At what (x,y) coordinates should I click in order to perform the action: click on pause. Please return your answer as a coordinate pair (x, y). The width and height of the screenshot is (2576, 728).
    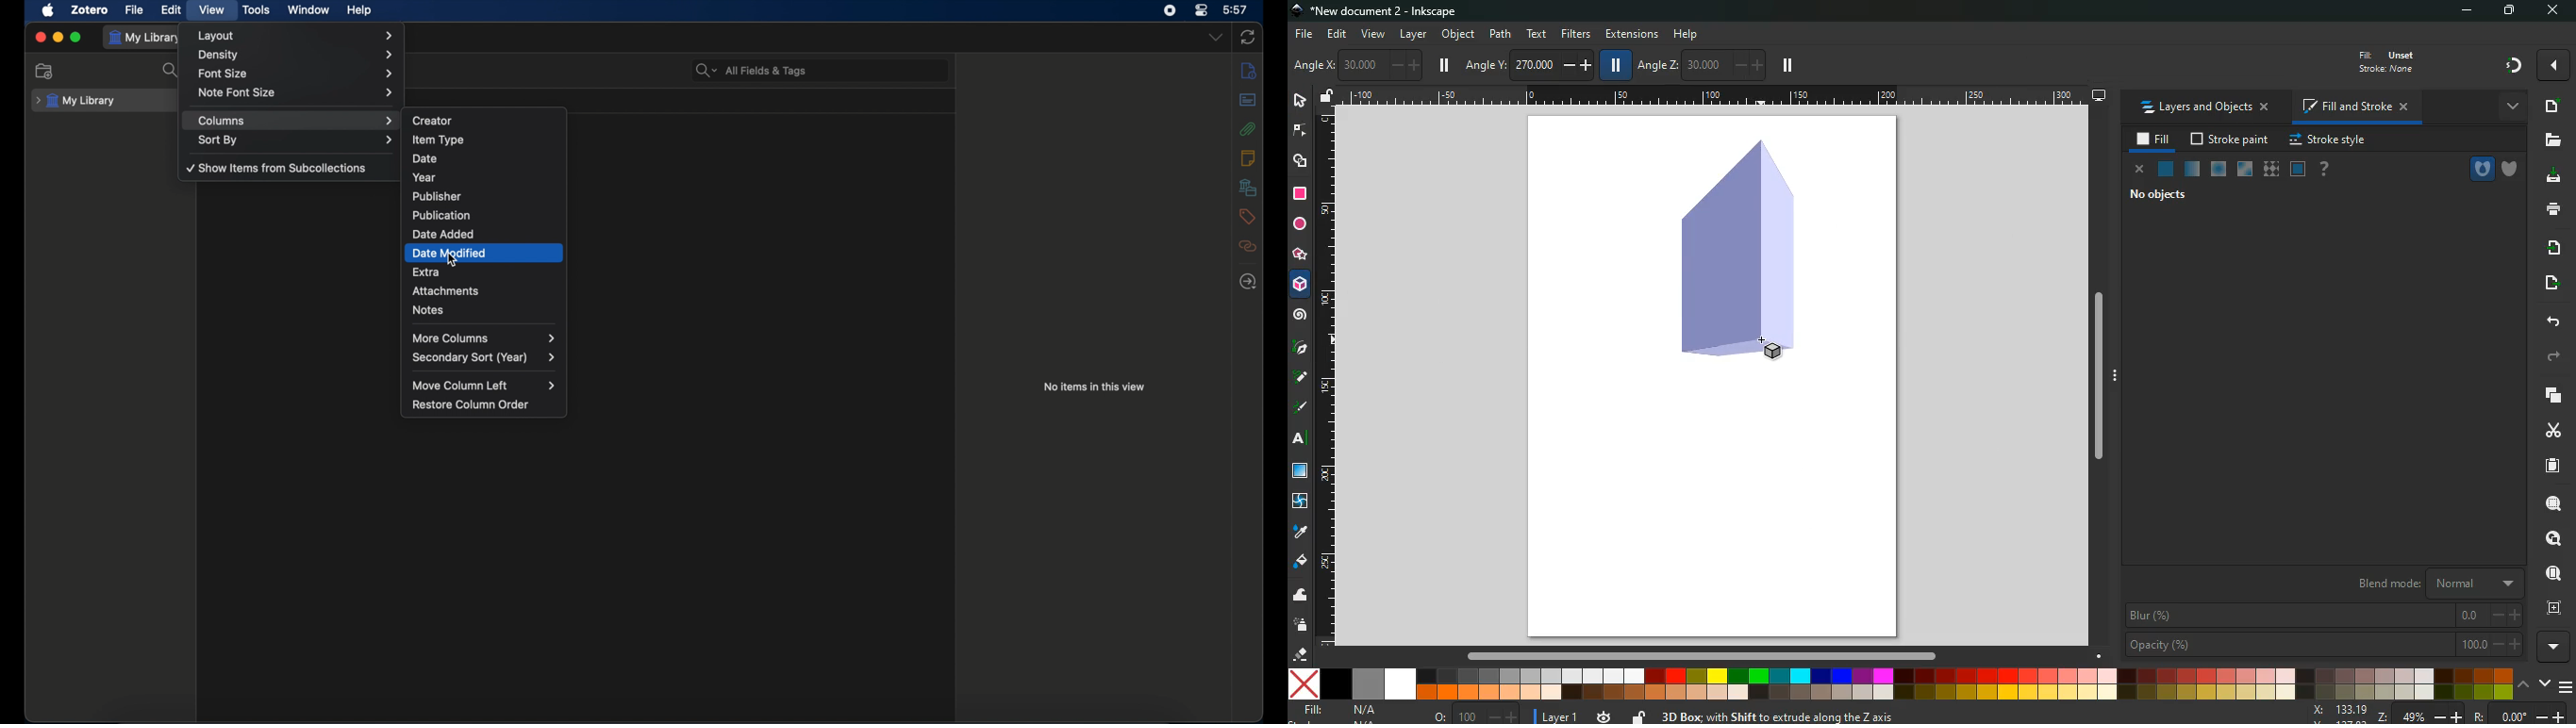
    Looking at the image, I should click on (1444, 65).